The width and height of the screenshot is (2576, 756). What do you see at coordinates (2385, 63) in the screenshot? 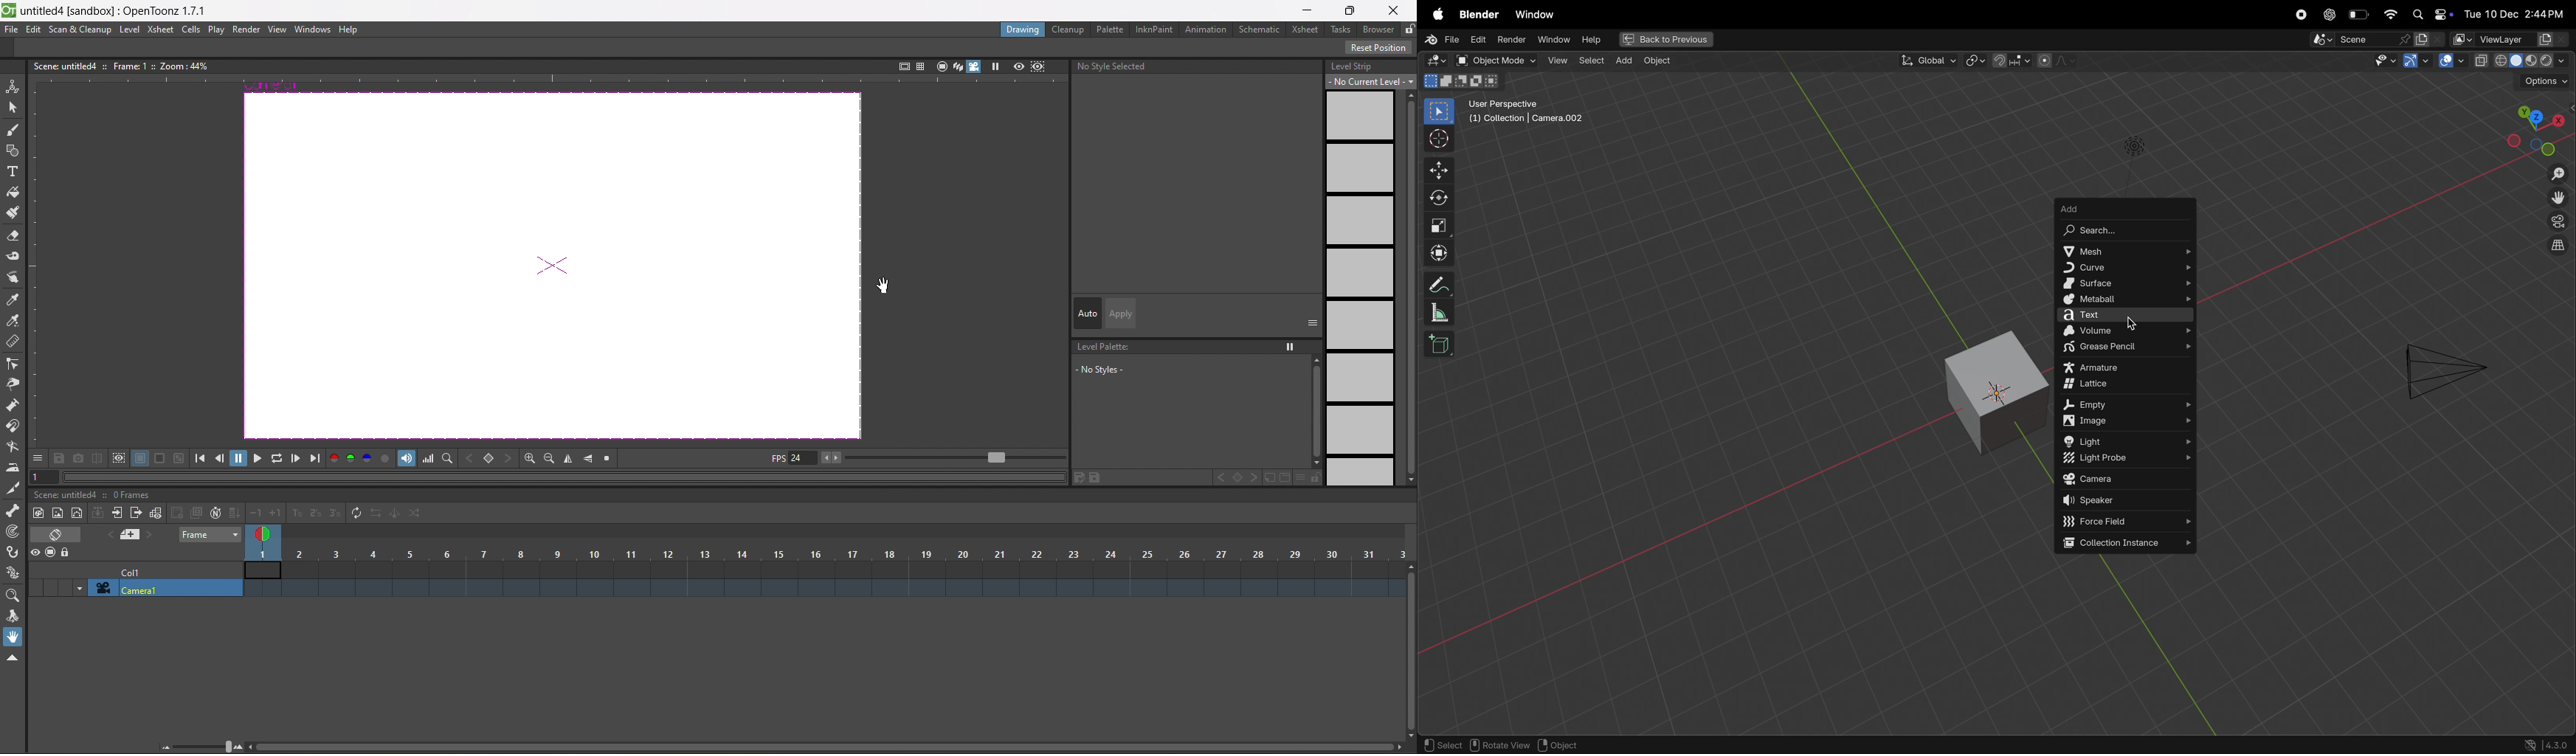
I see `visibility` at bounding box center [2385, 63].